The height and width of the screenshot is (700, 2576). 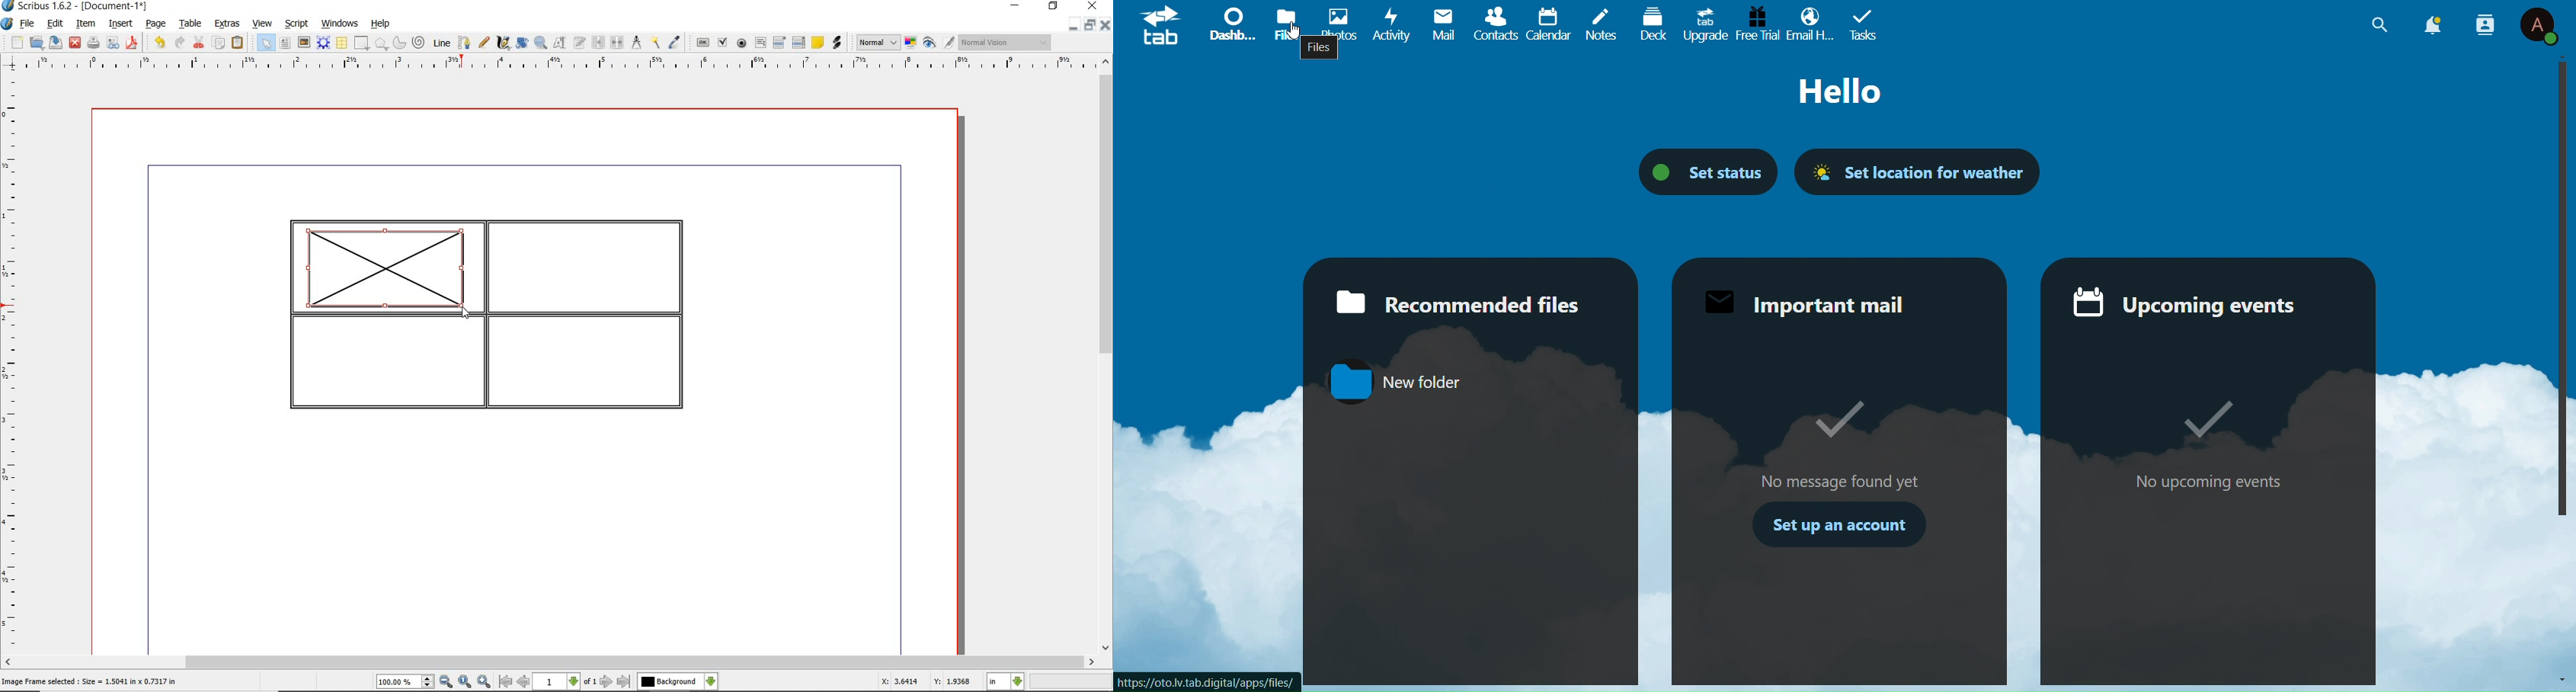 I want to click on select measurement, so click(x=1006, y=681).